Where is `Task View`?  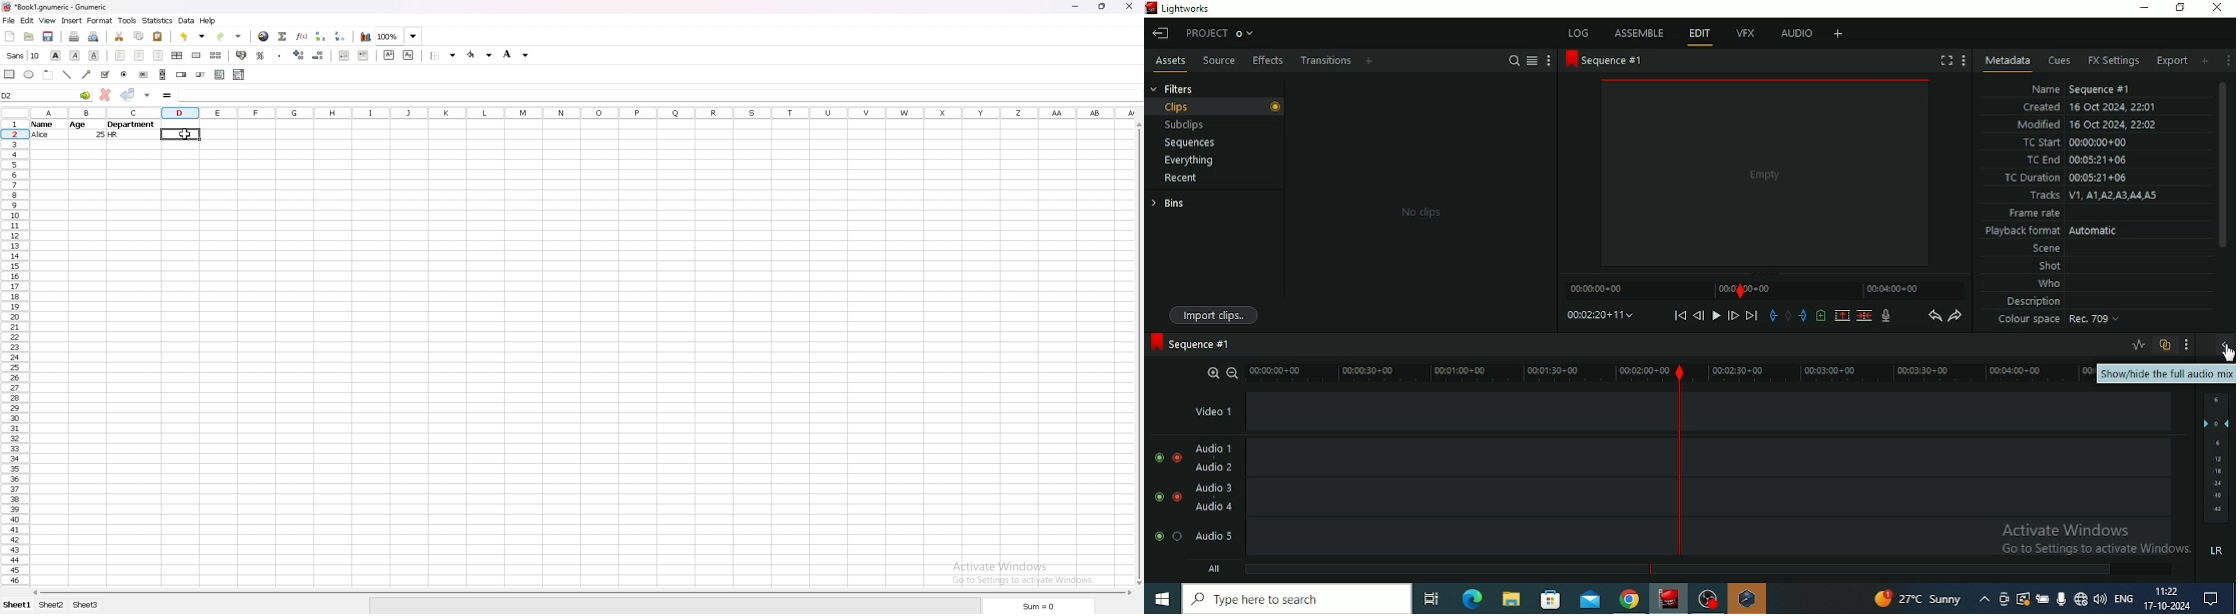
Task View is located at coordinates (1432, 599).